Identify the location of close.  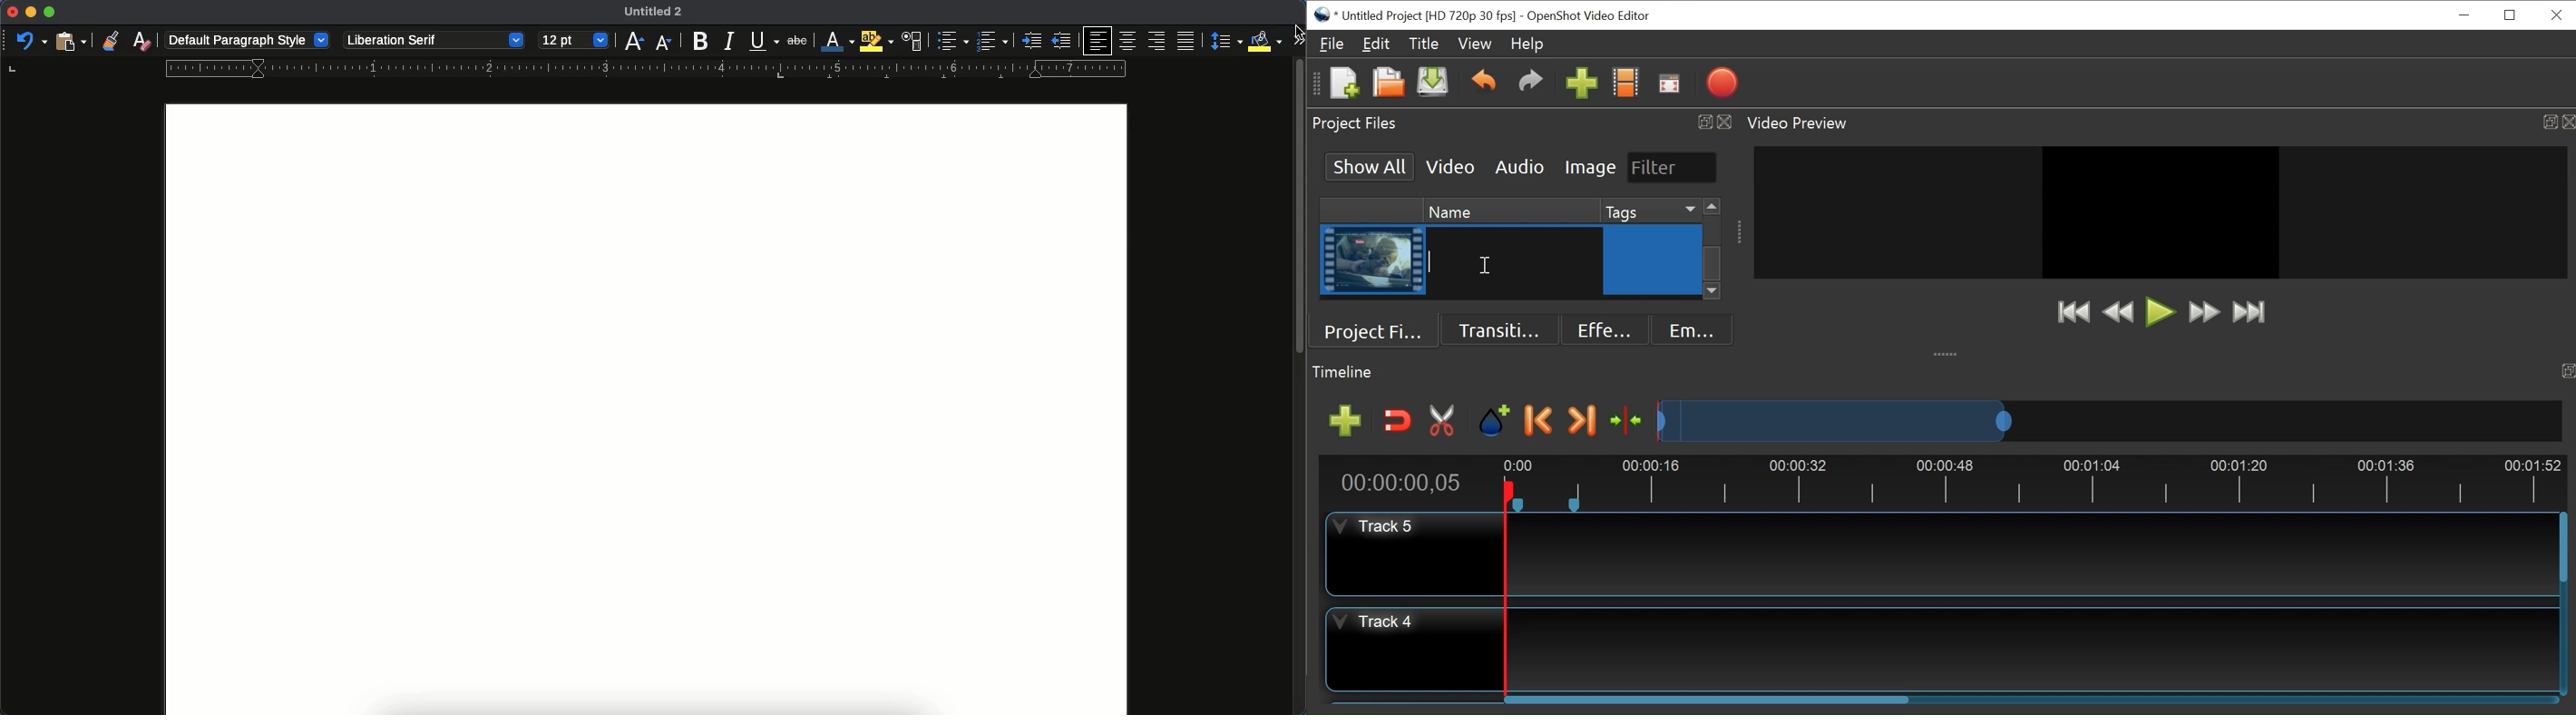
(12, 12).